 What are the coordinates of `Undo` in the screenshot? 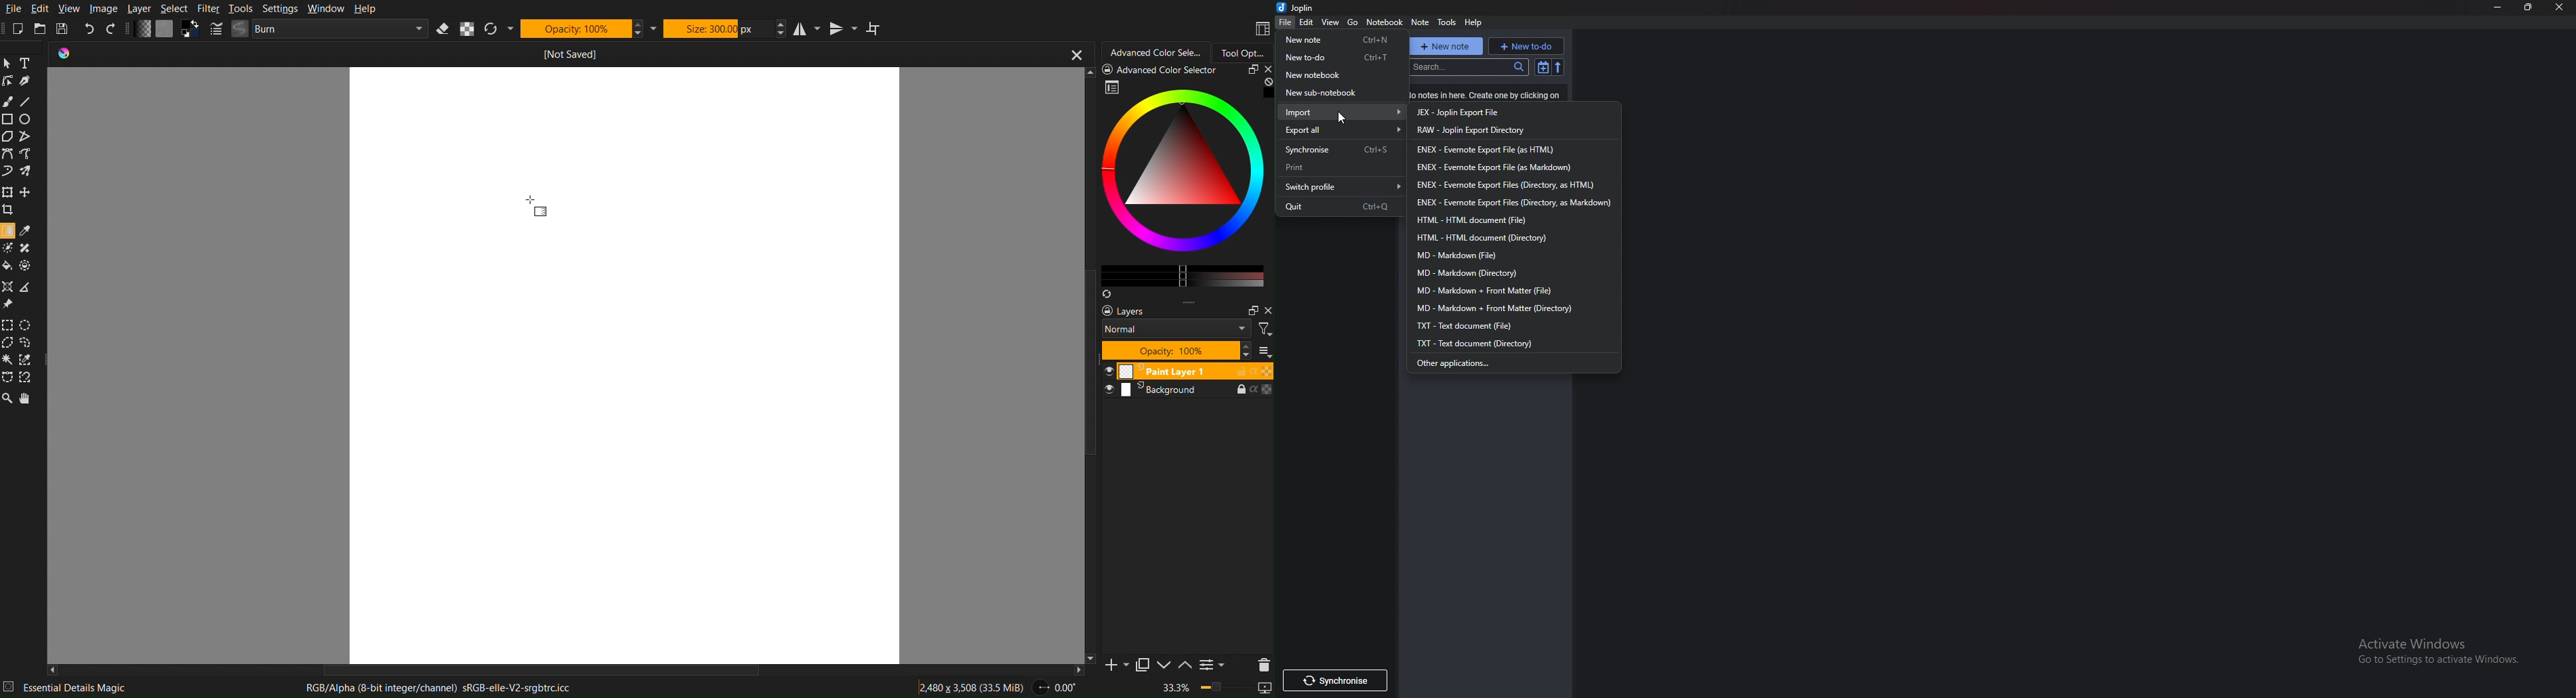 It's located at (90, 29).